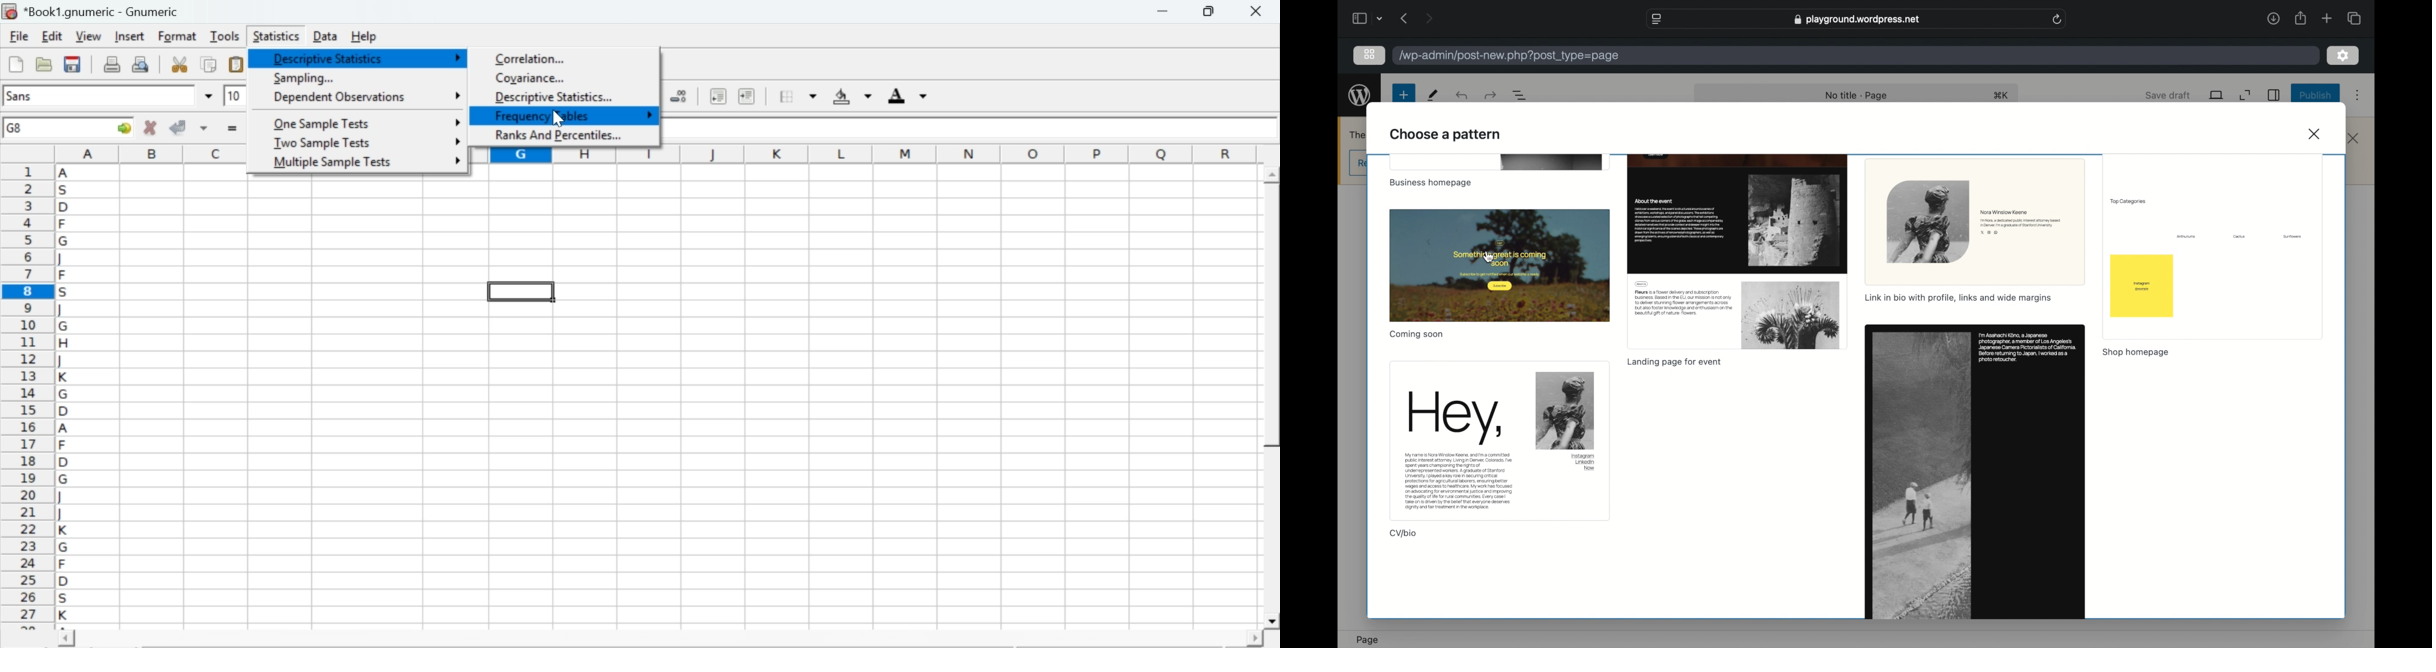 This screenshot has width=2436, height=672. What do you see at coordinates (1369, 54) in the screenshot?
I see `grid` at bounding box center [1369, 54].